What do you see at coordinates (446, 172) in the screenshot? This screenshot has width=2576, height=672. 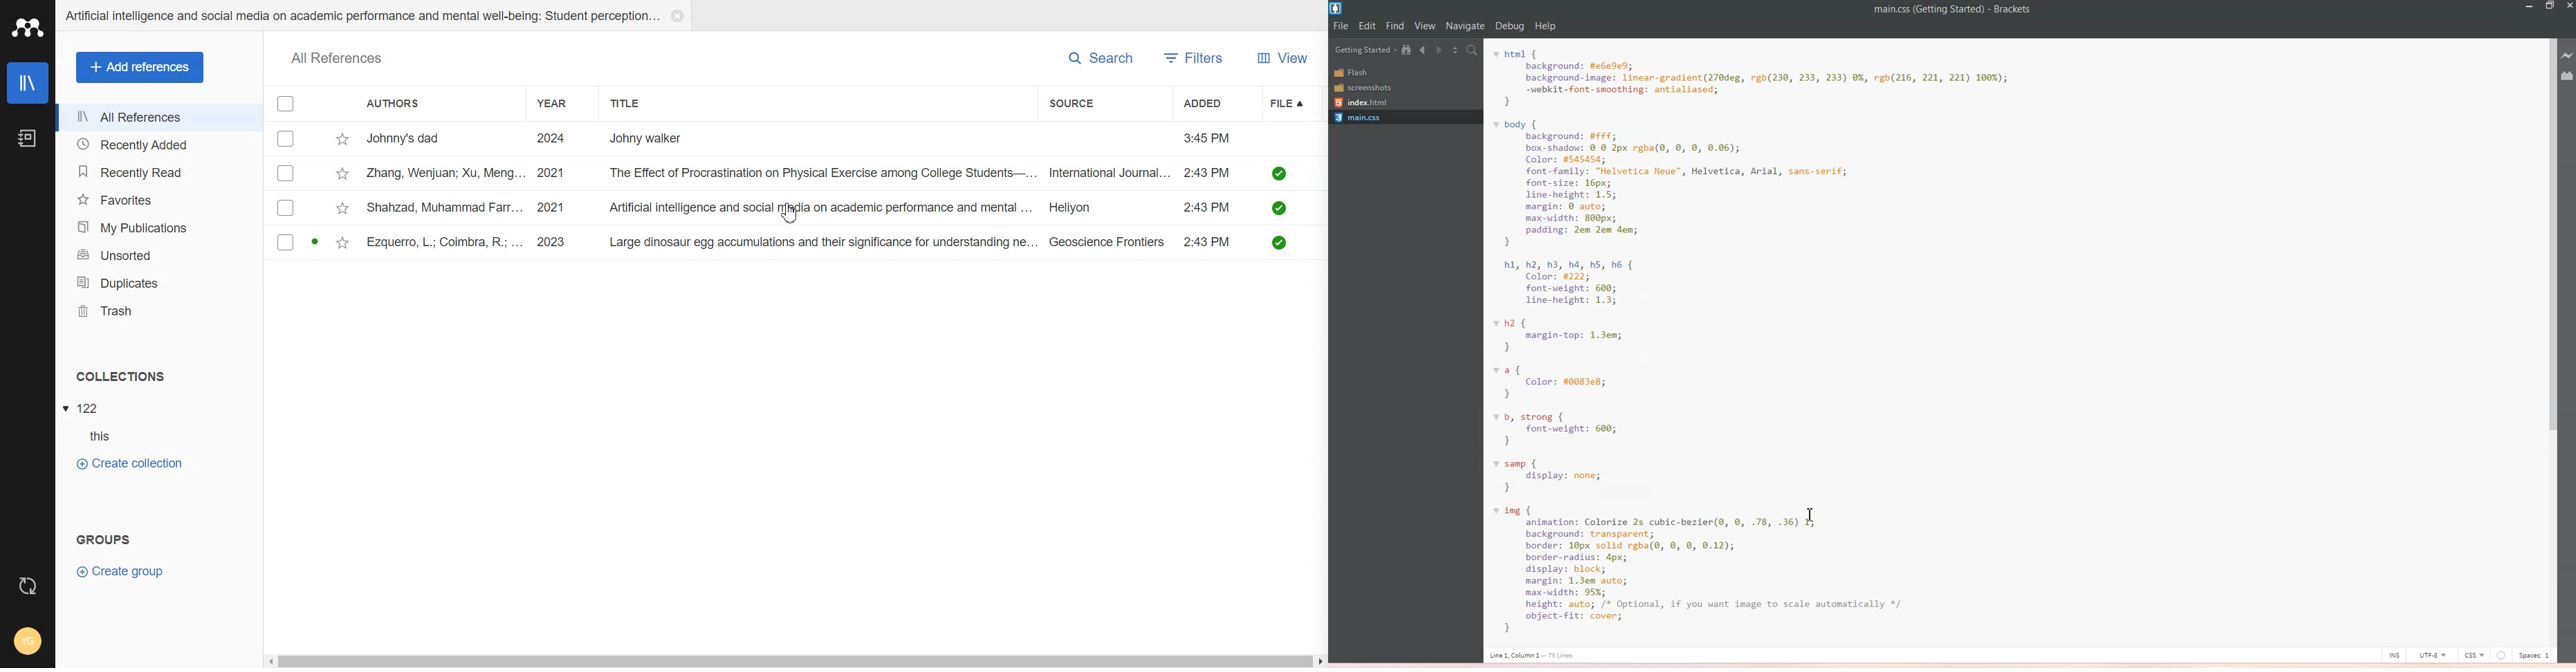 I see `zang, wenjuan; xu, meng...` at bounding box center [446, 172].